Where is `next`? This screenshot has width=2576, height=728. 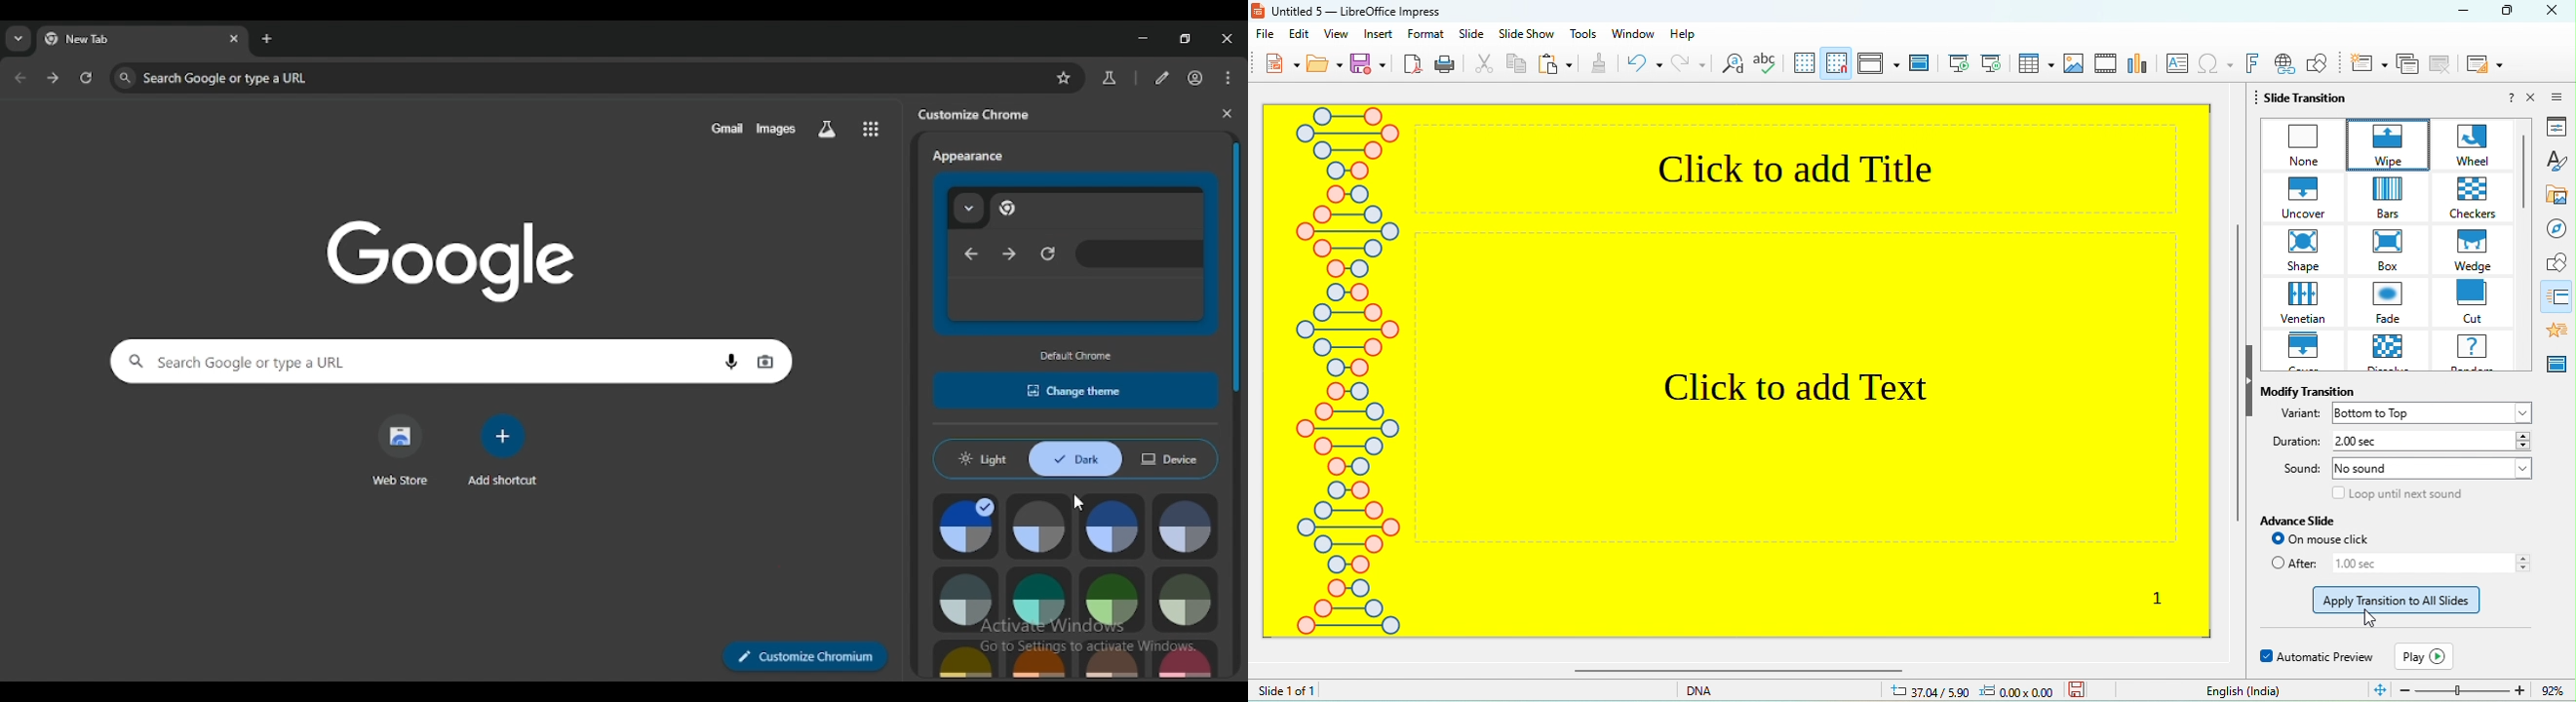 next is located at coordinates (1010, 256).